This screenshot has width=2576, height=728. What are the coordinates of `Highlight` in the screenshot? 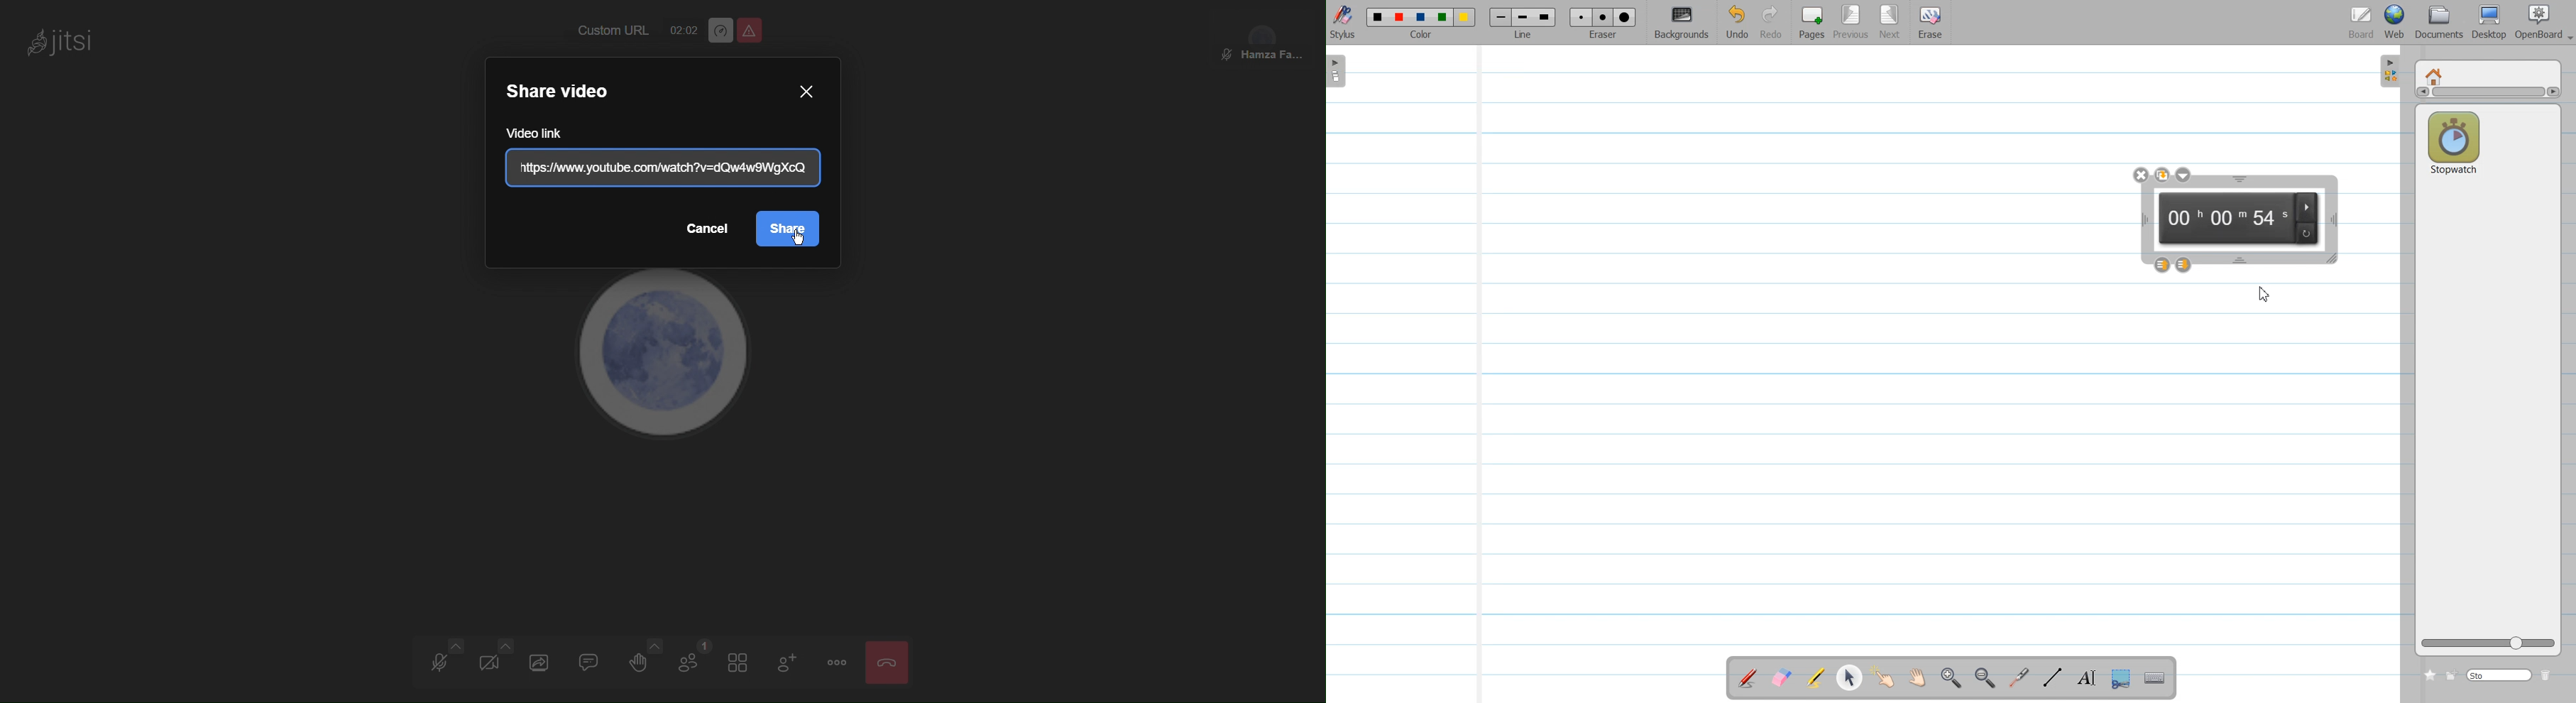 It's located at (1816, 678).